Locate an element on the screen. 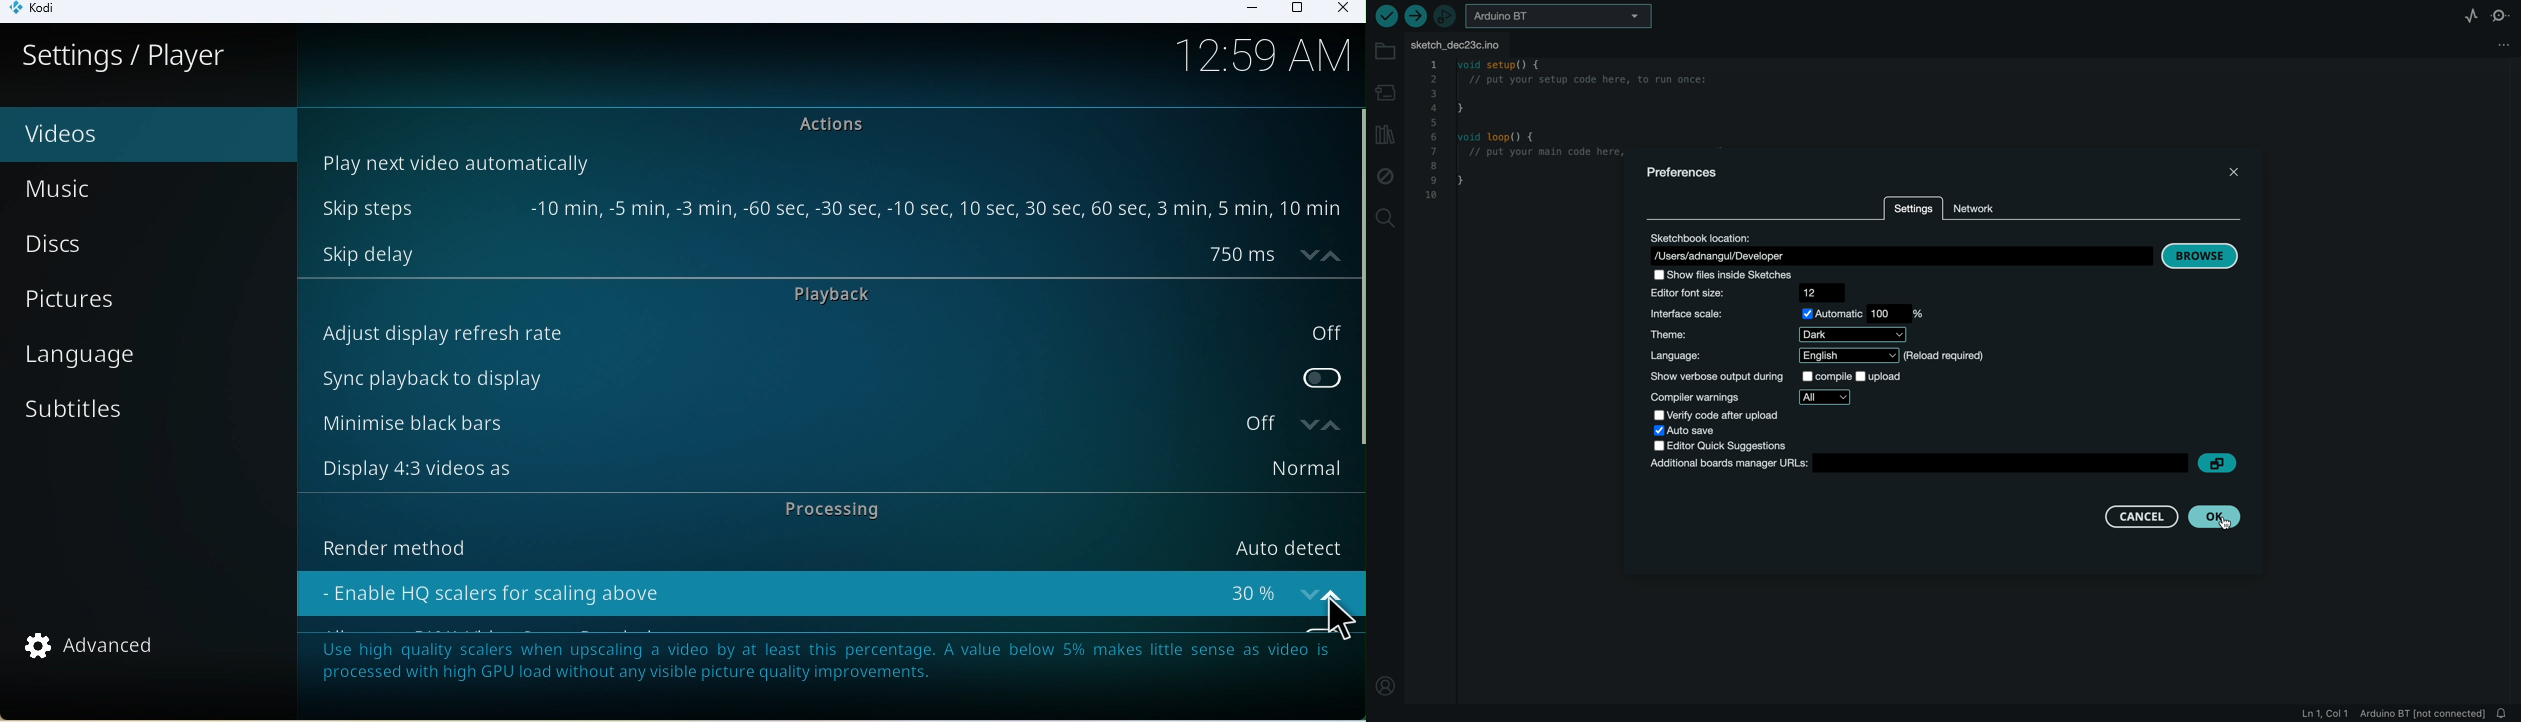  Discs is located at coordinates (136, 246).